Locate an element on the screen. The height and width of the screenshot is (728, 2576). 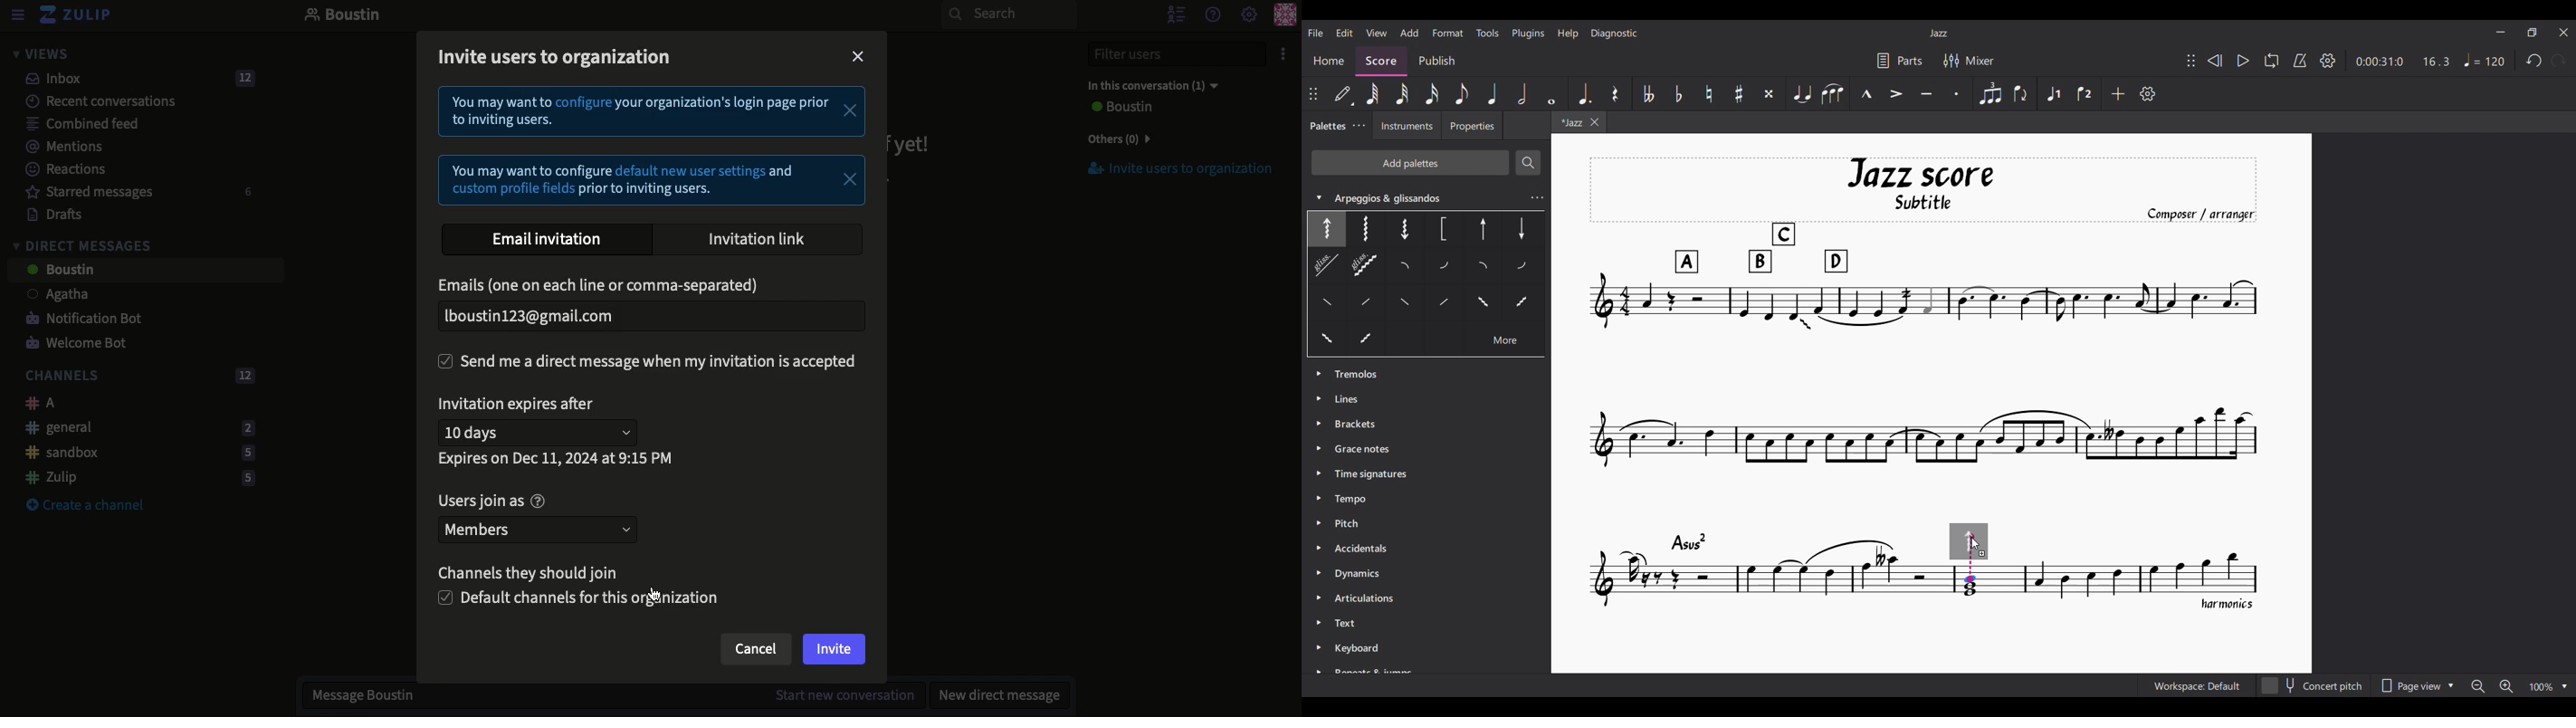
 is located at coordinates (1442, 301).